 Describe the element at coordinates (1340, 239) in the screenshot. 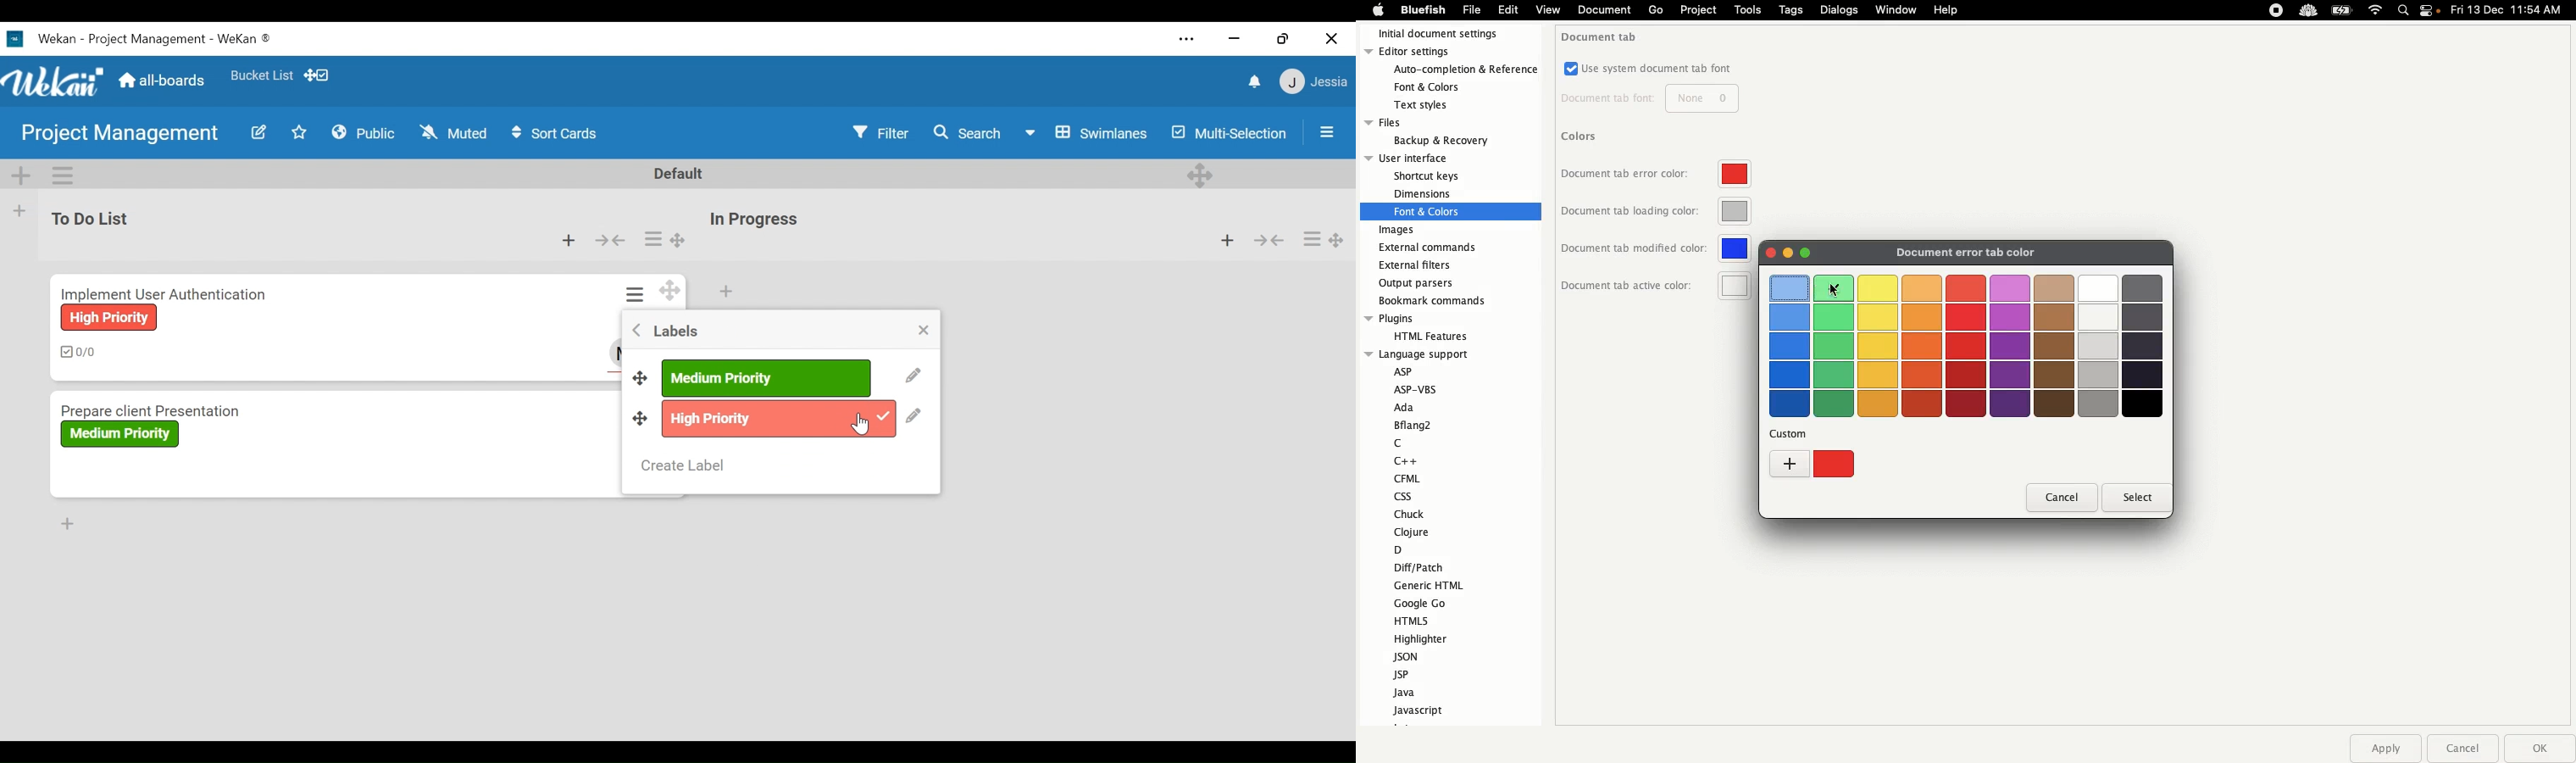

I see `Desktop drag handles` at that location.